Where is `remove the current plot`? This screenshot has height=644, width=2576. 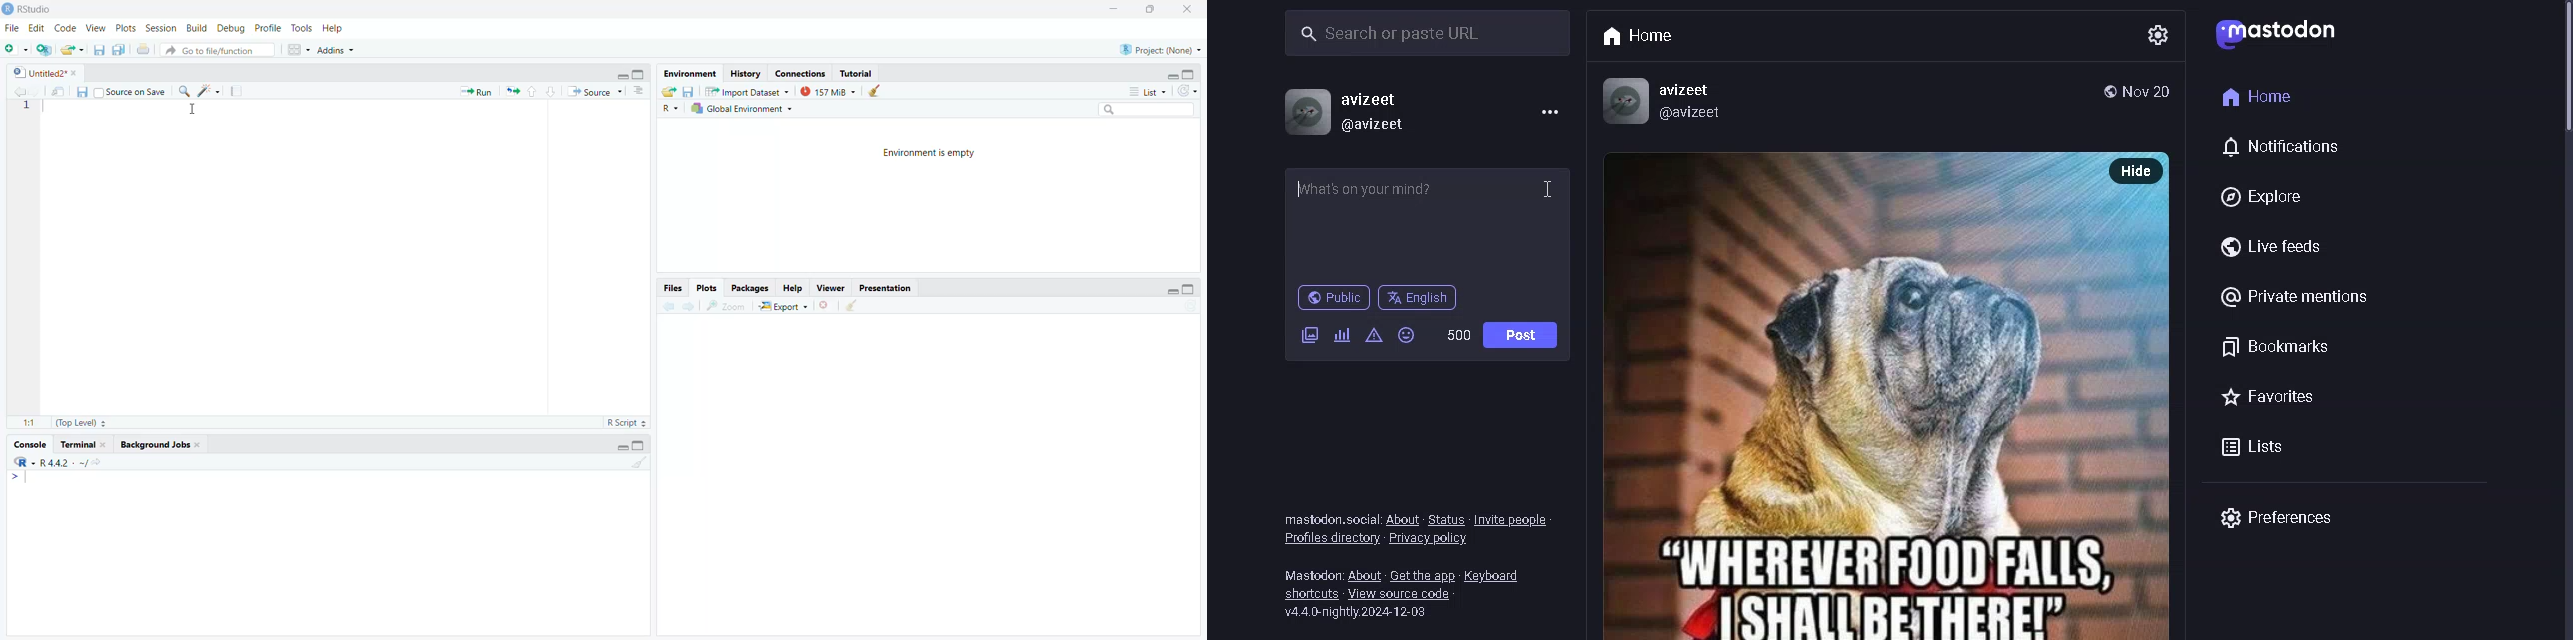
remove the current plot is located at coordinates (825, 306).